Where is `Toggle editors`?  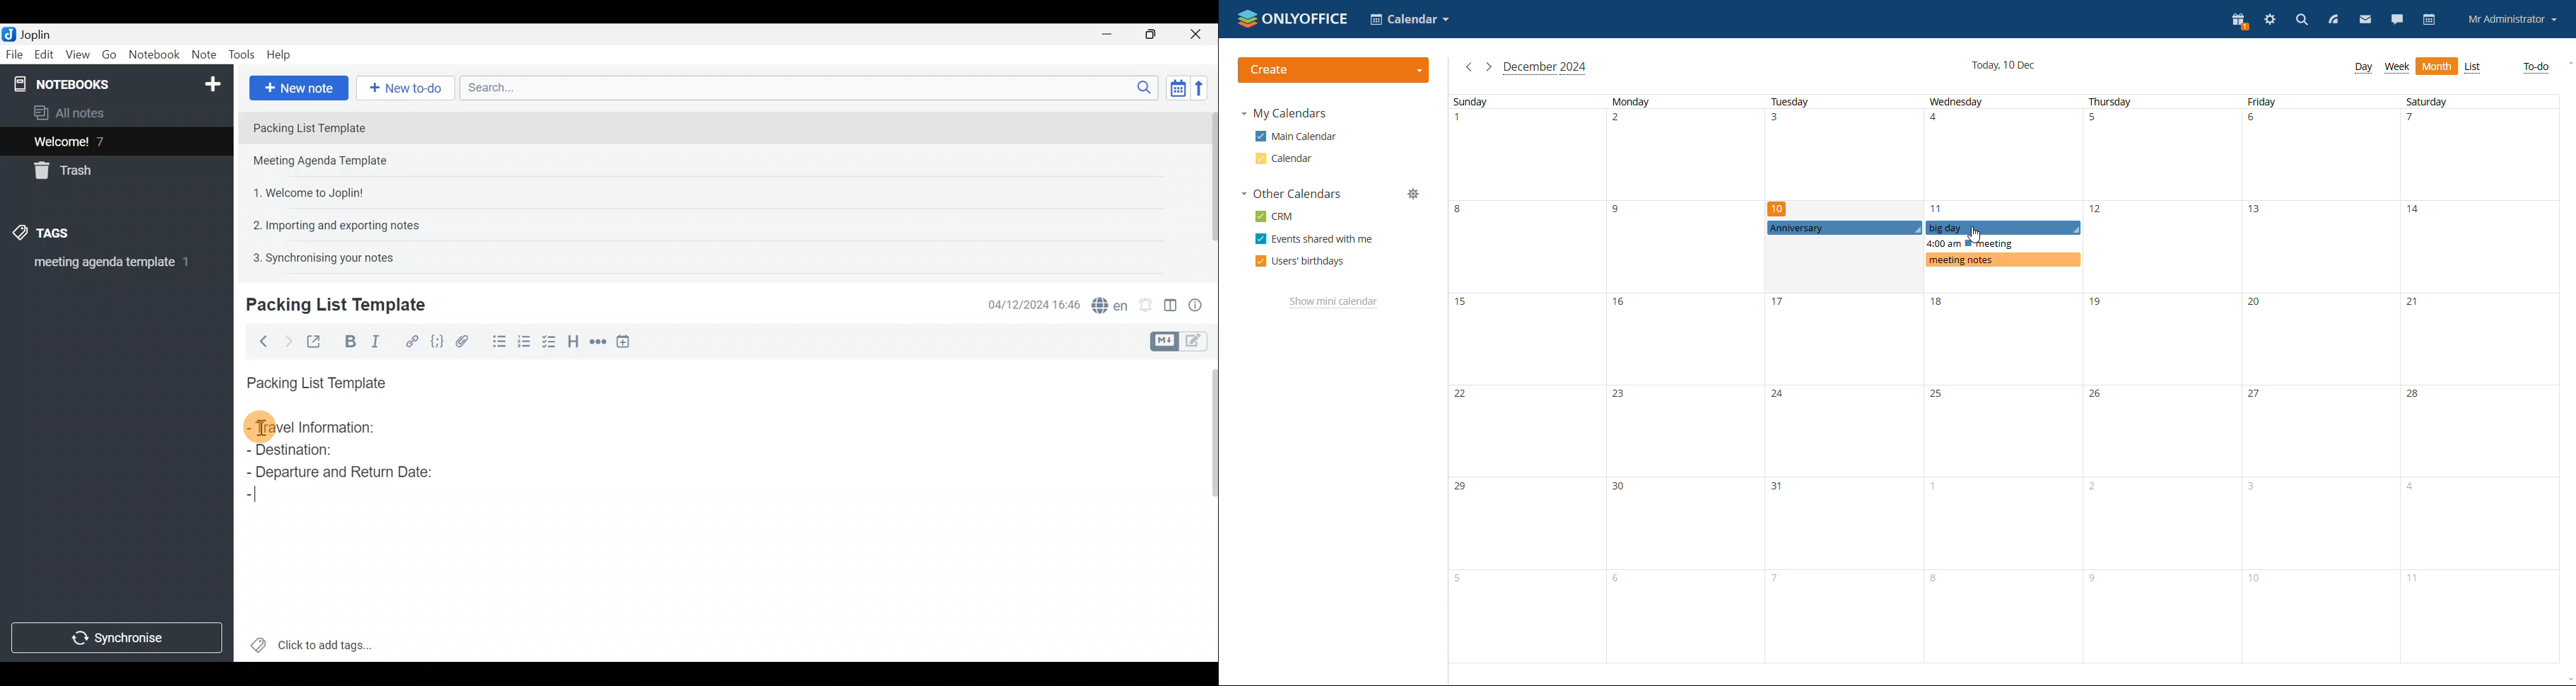
Toggle editors is located at coordinates (1166, 340).